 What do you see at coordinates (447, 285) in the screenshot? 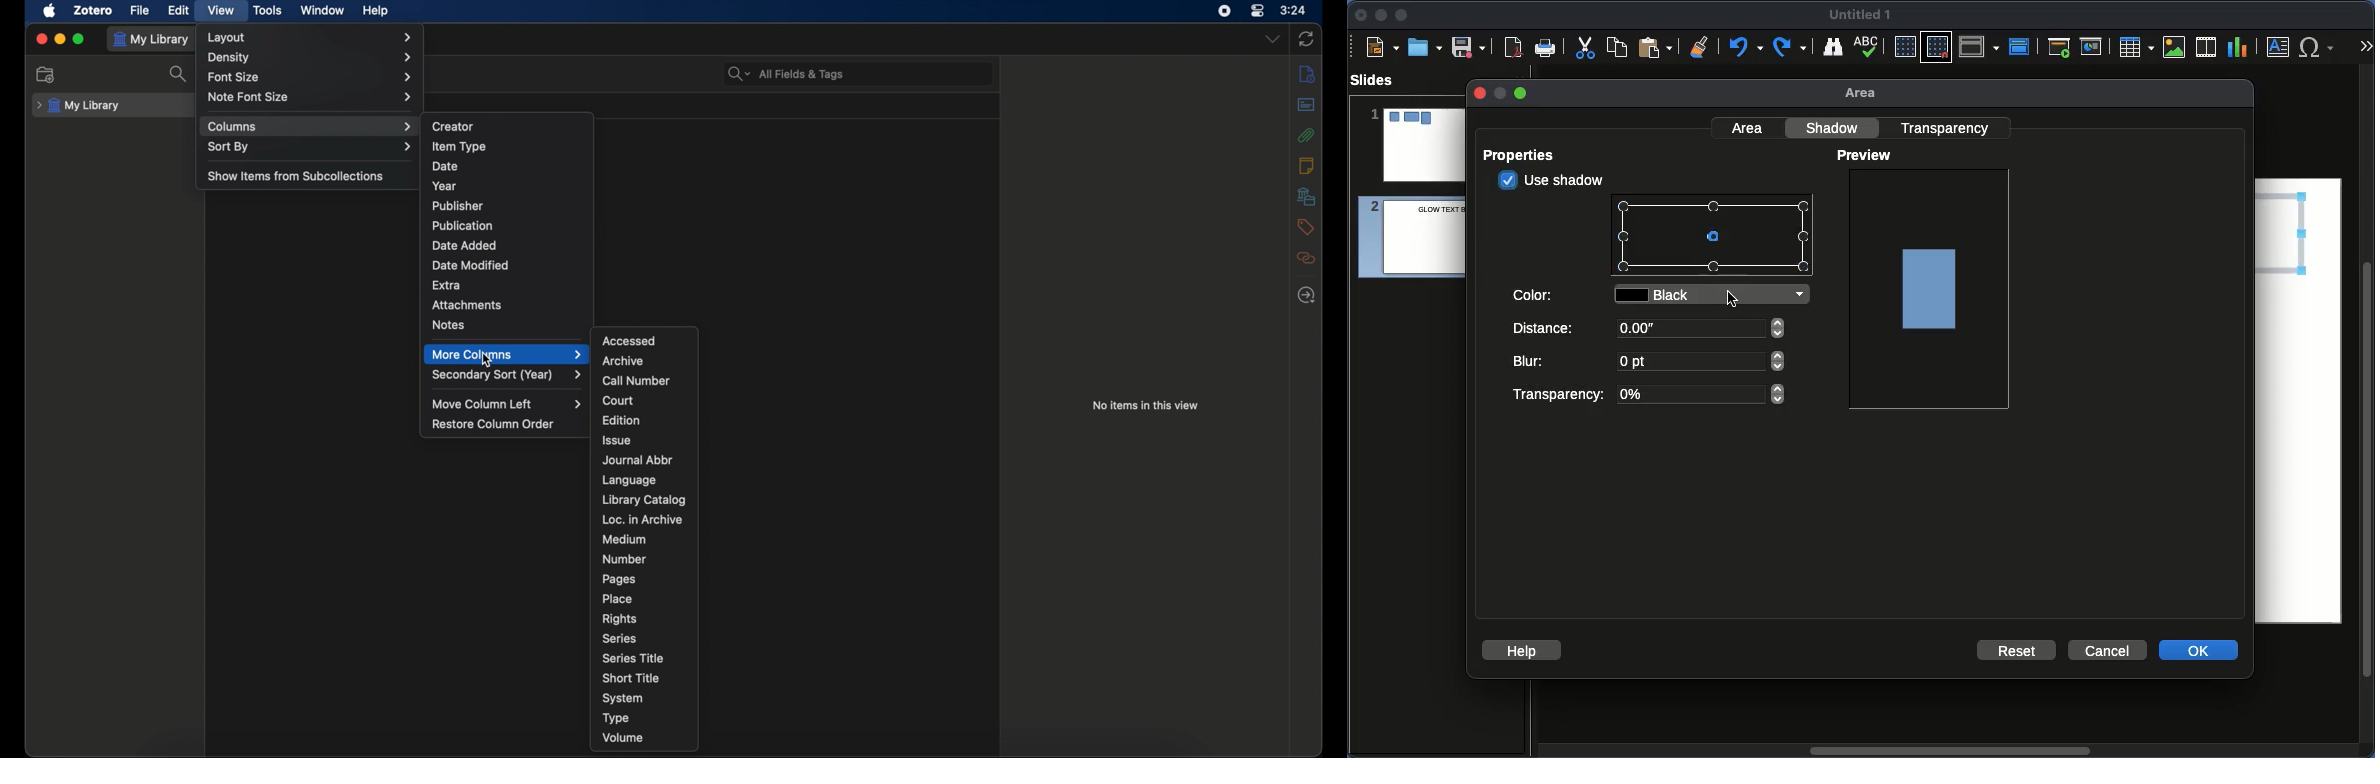
I see `extra` at bounding box center [447, 285].